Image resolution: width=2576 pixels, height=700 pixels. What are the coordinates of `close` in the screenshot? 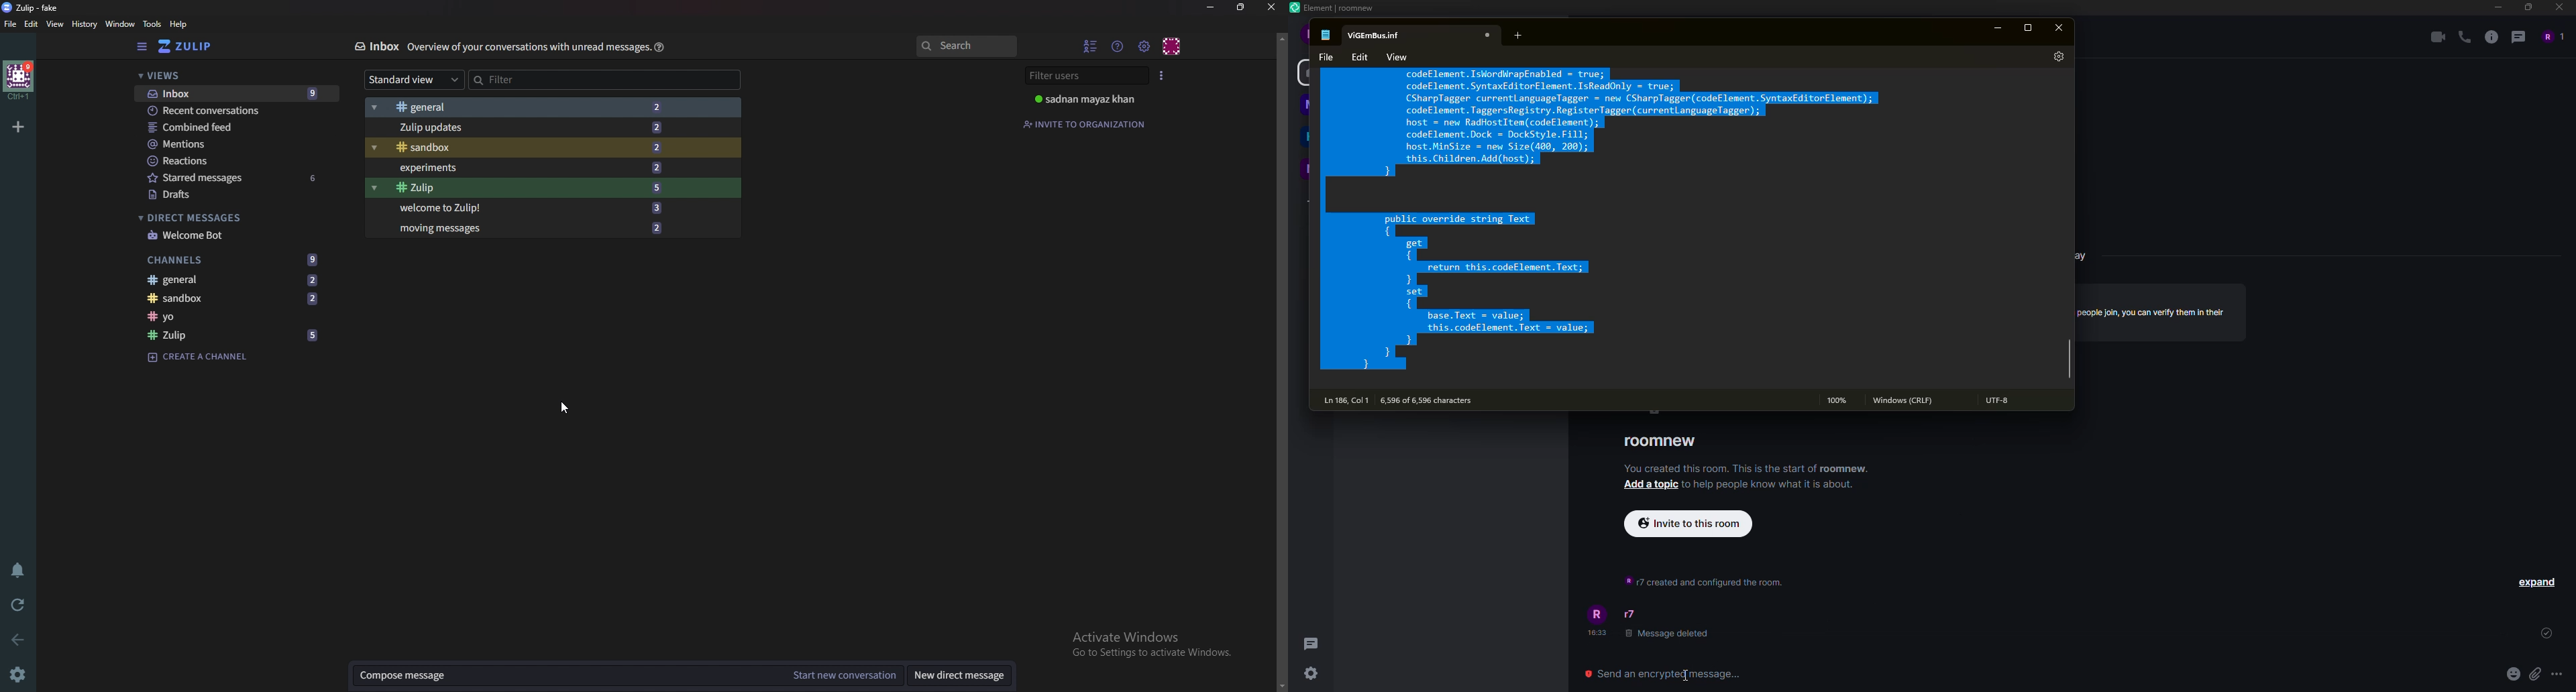 It's located at (2061, 29).